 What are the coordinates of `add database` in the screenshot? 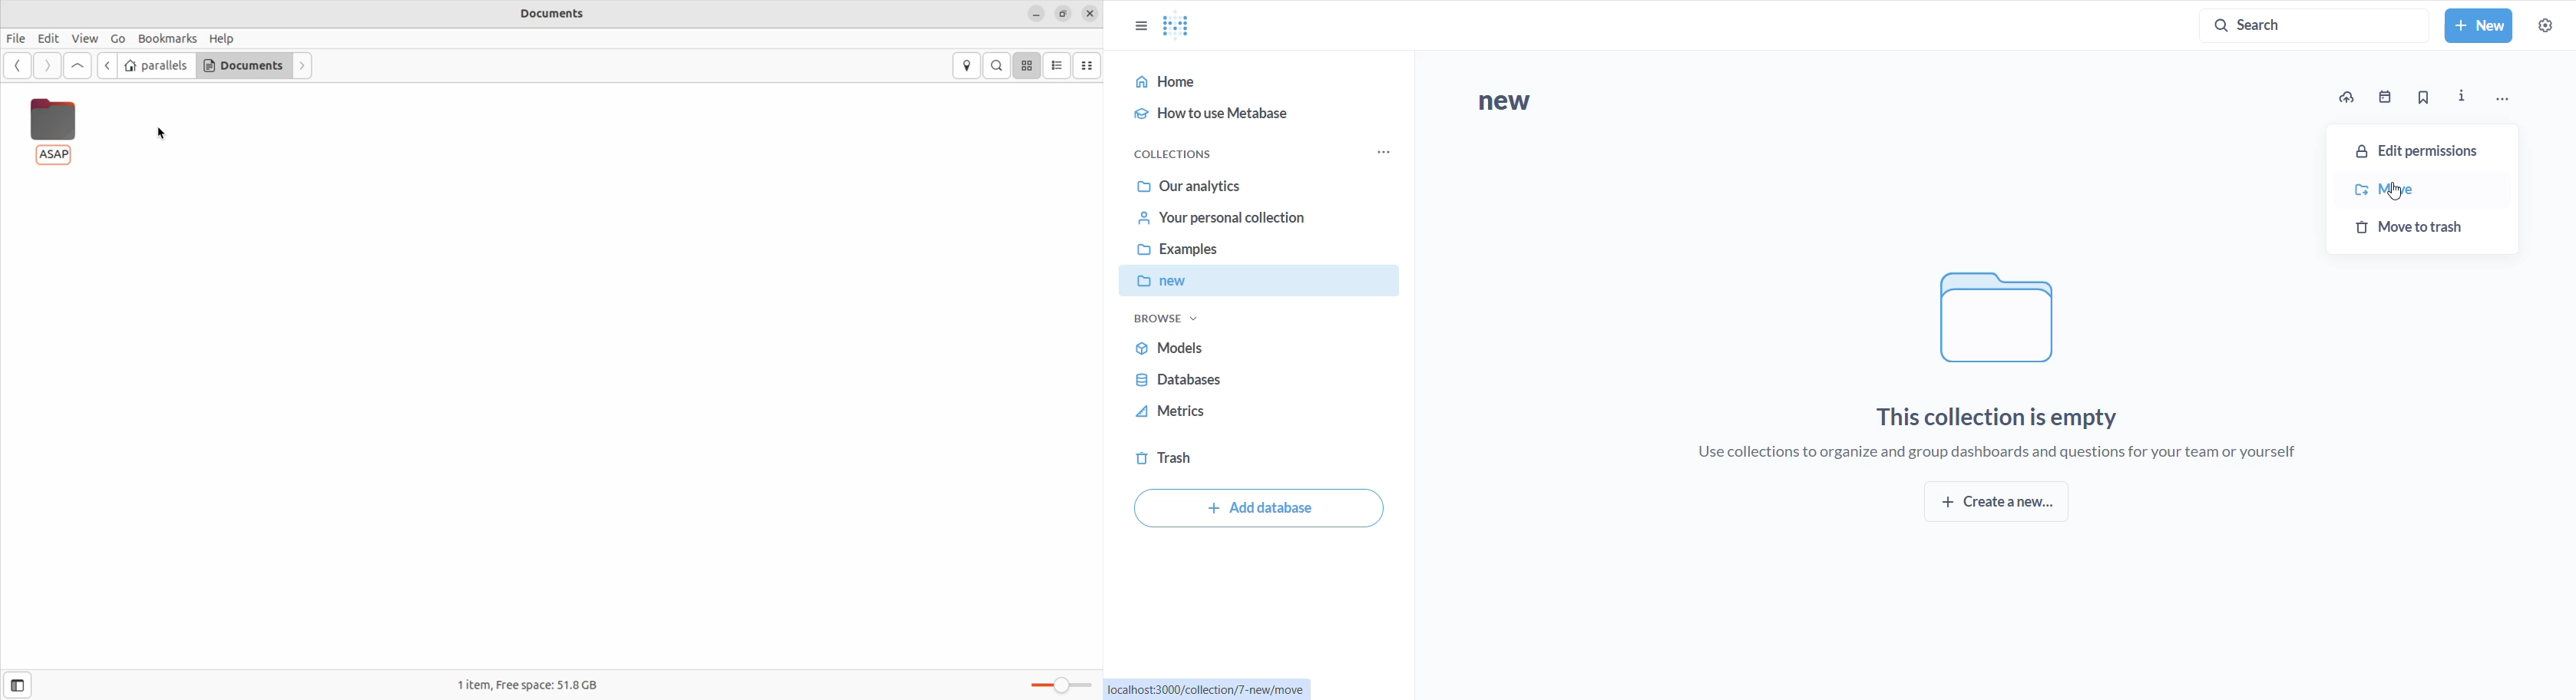 It's located at (1257, 510).